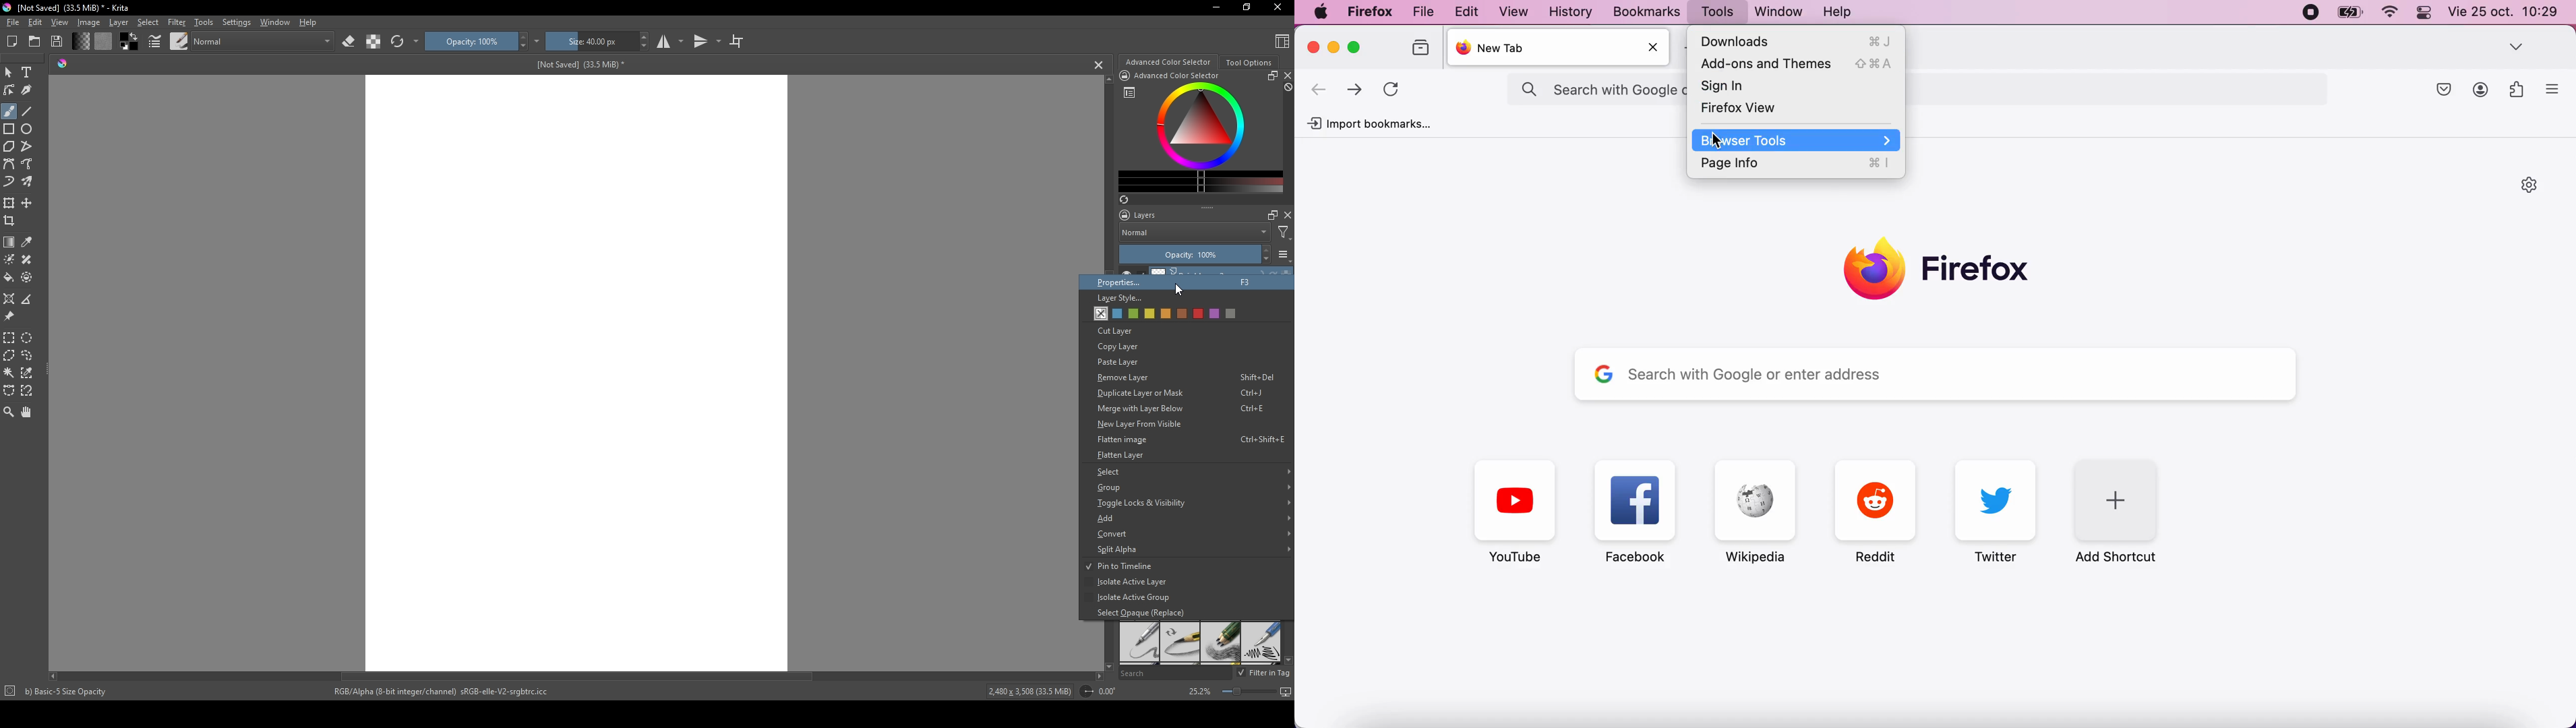  What do you see at coordinates (1321, 12) in the screenshot?
I see `Apple menu` at bounding box center [1321, 12].